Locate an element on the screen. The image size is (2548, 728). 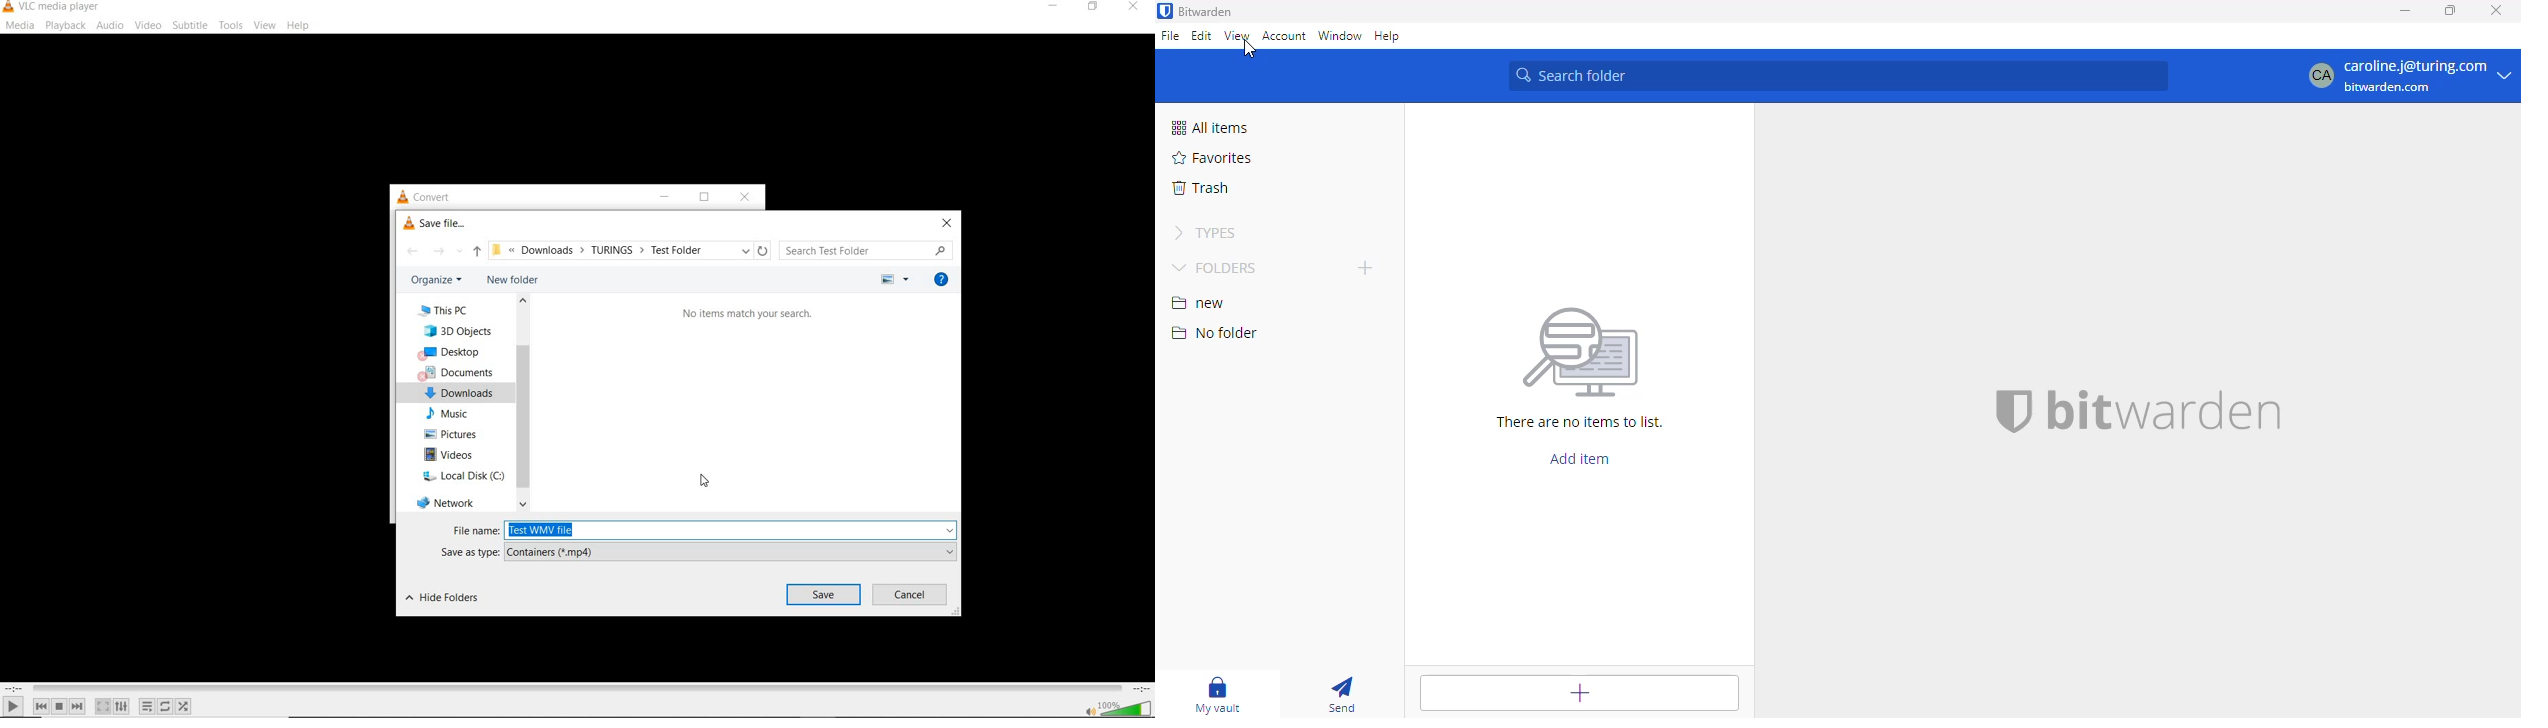
new is located at coordinates (1199, 303).